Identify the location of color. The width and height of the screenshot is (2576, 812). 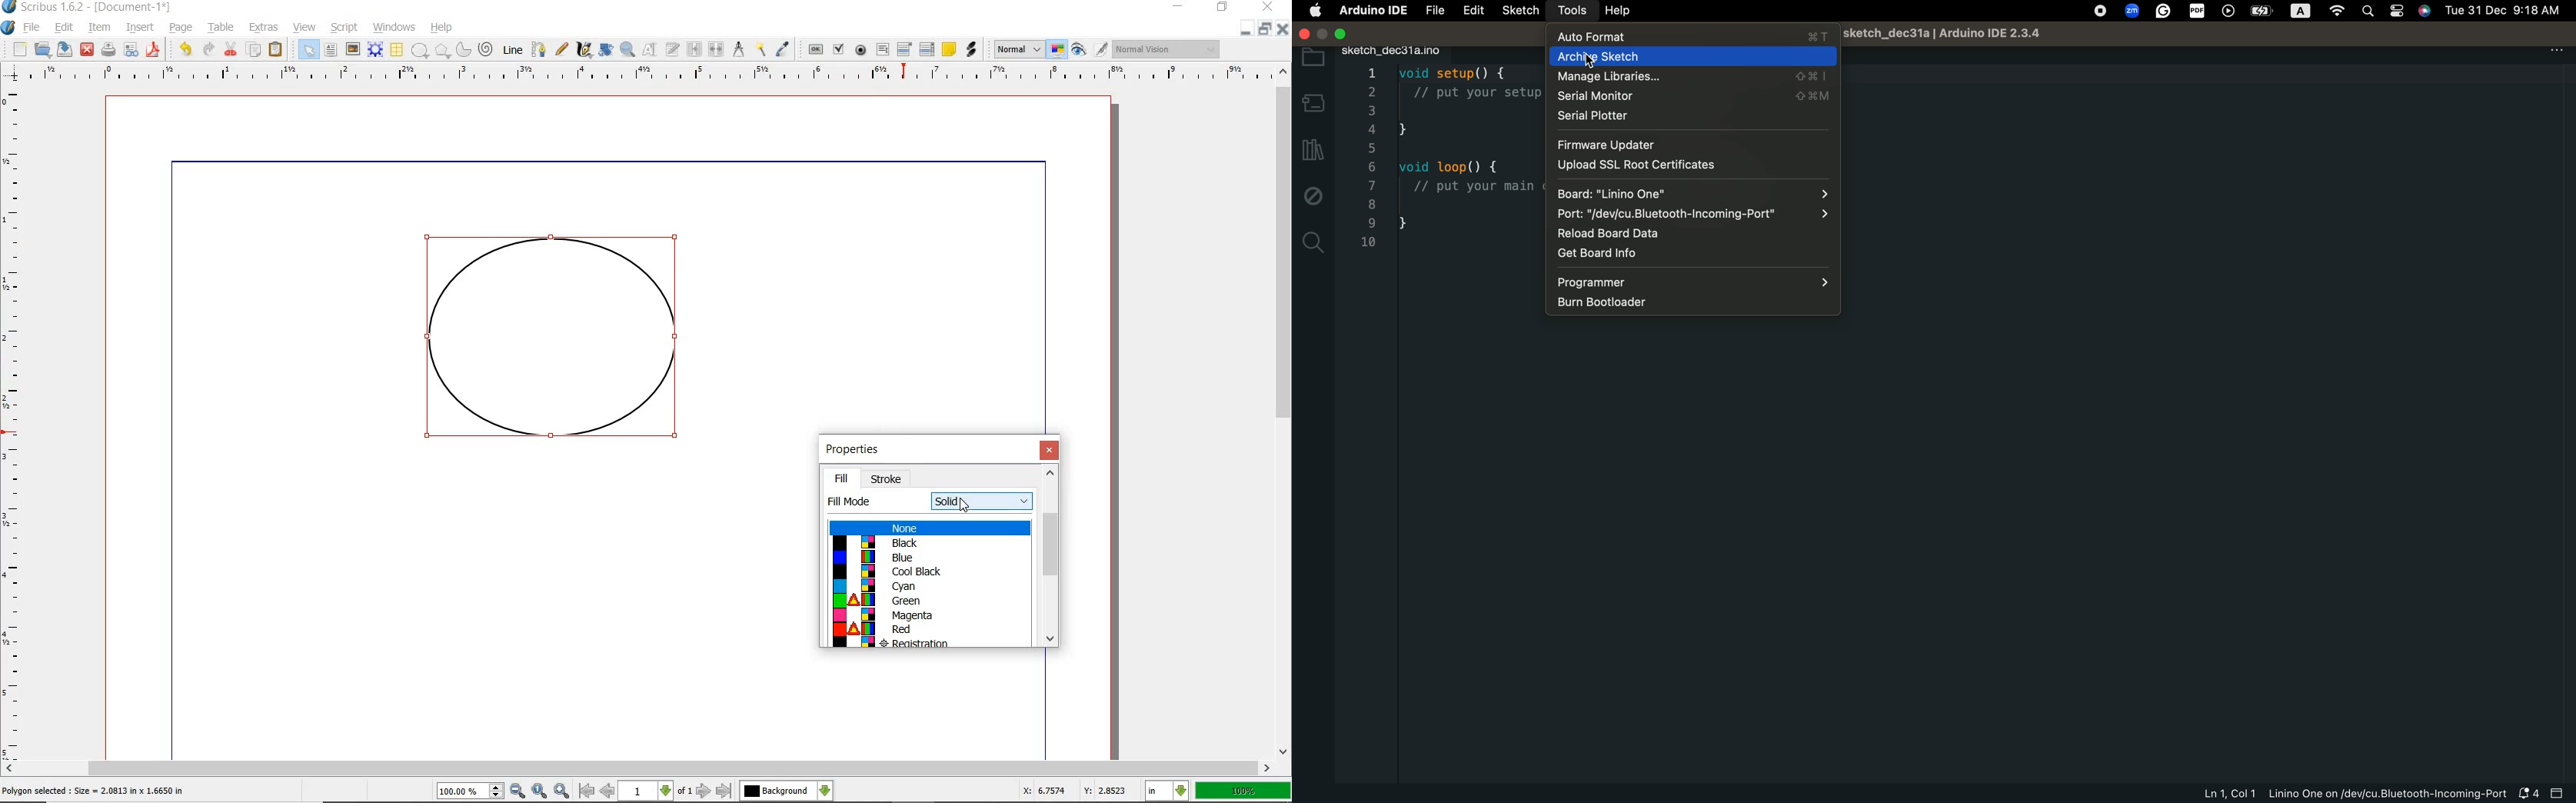
(929, 601).